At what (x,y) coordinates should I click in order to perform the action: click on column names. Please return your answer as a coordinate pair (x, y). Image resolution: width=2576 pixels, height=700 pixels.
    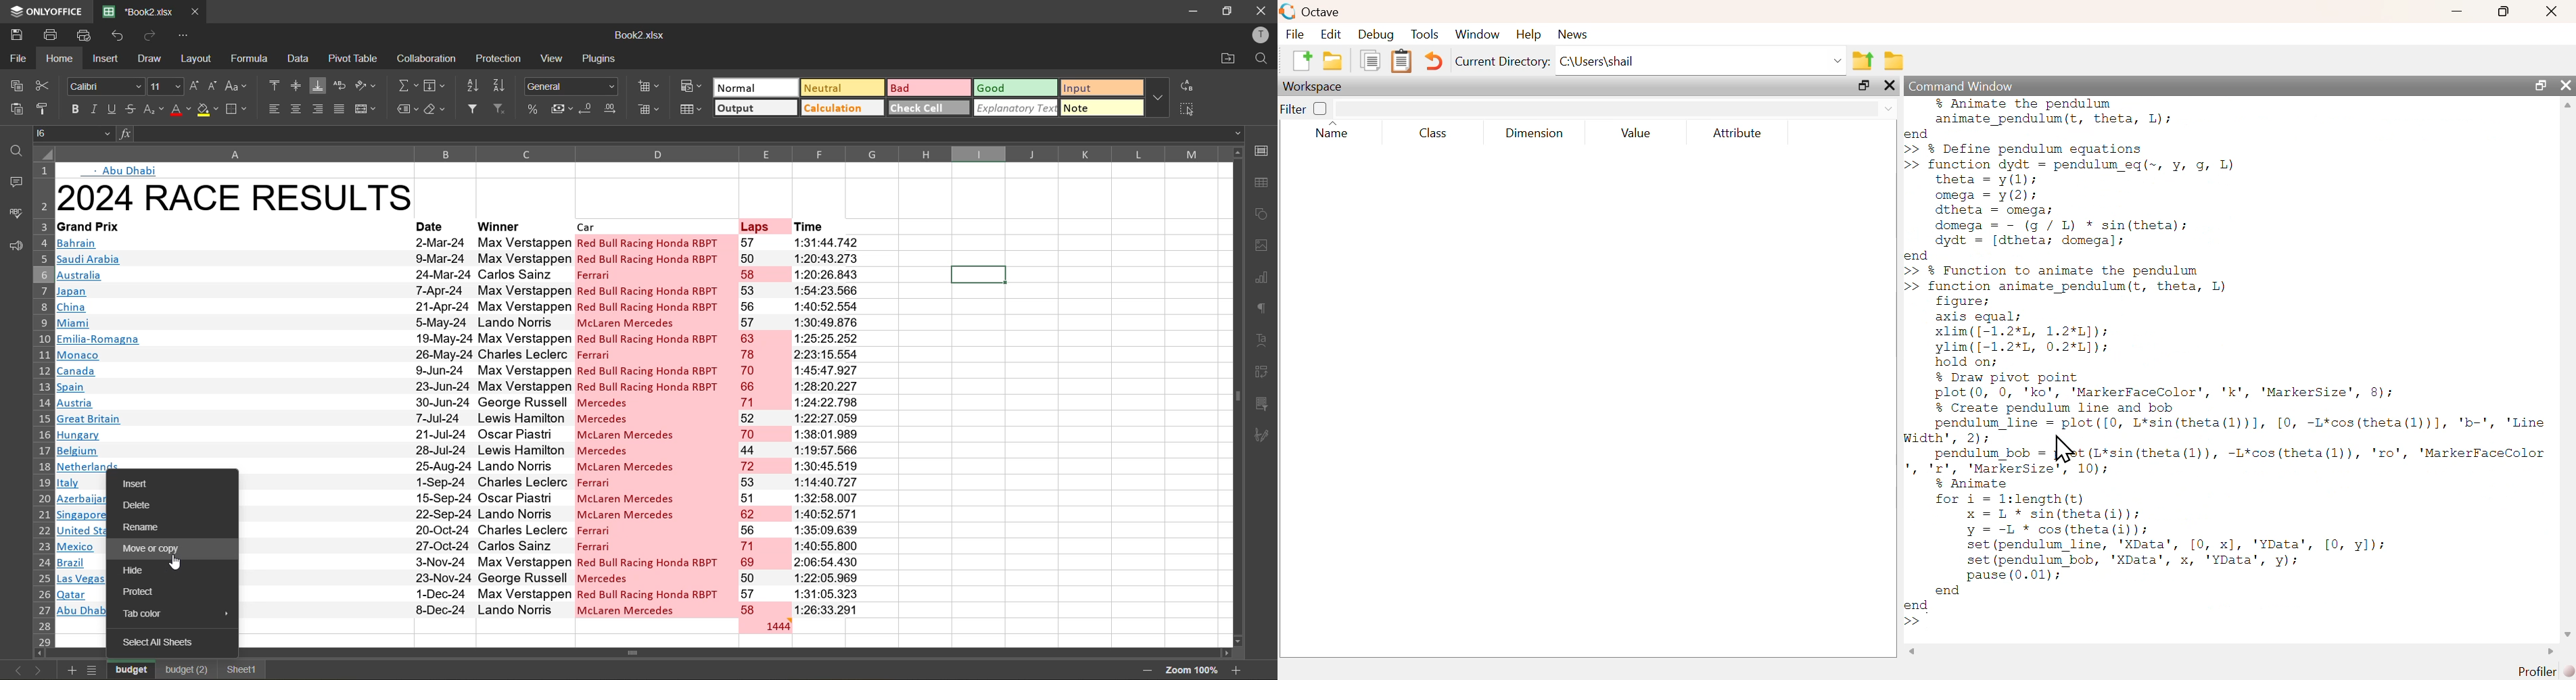
    Looking at the image, I should click on (634, 154).